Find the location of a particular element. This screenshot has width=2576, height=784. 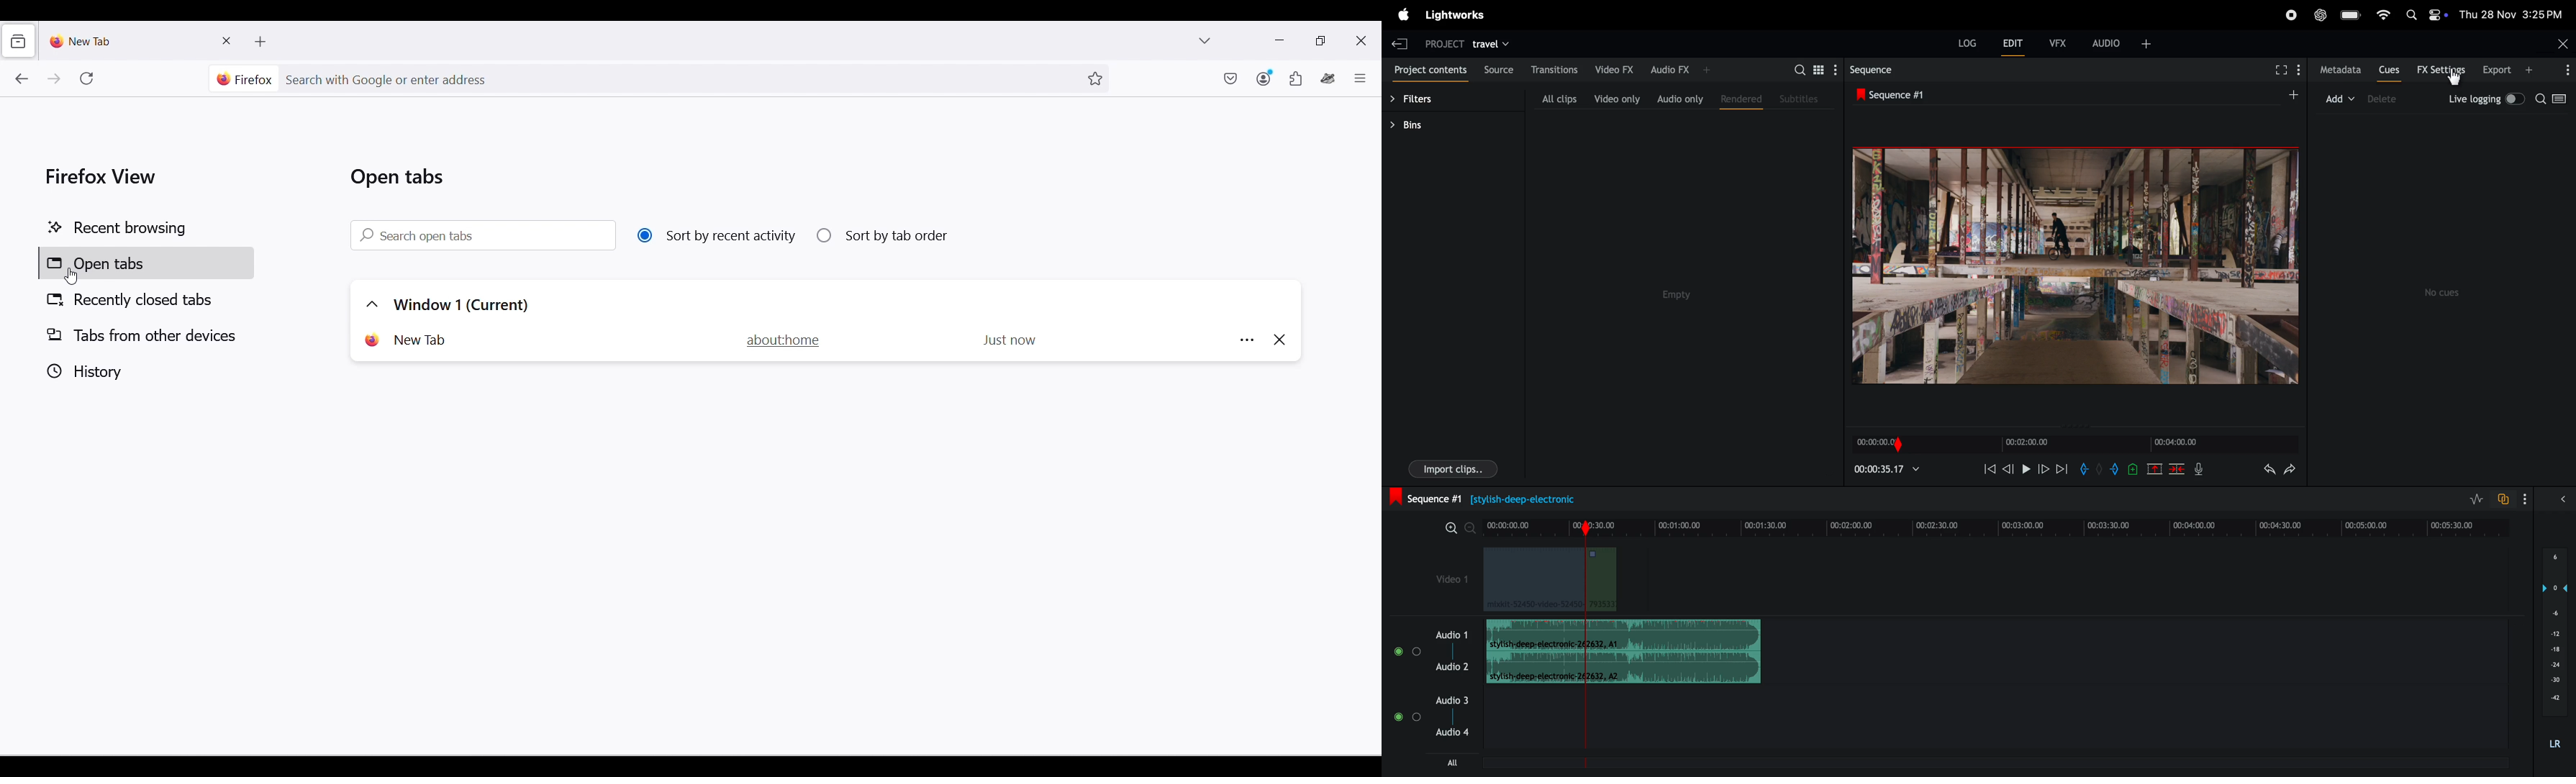

wifi is located at coordinates (2381, 16).